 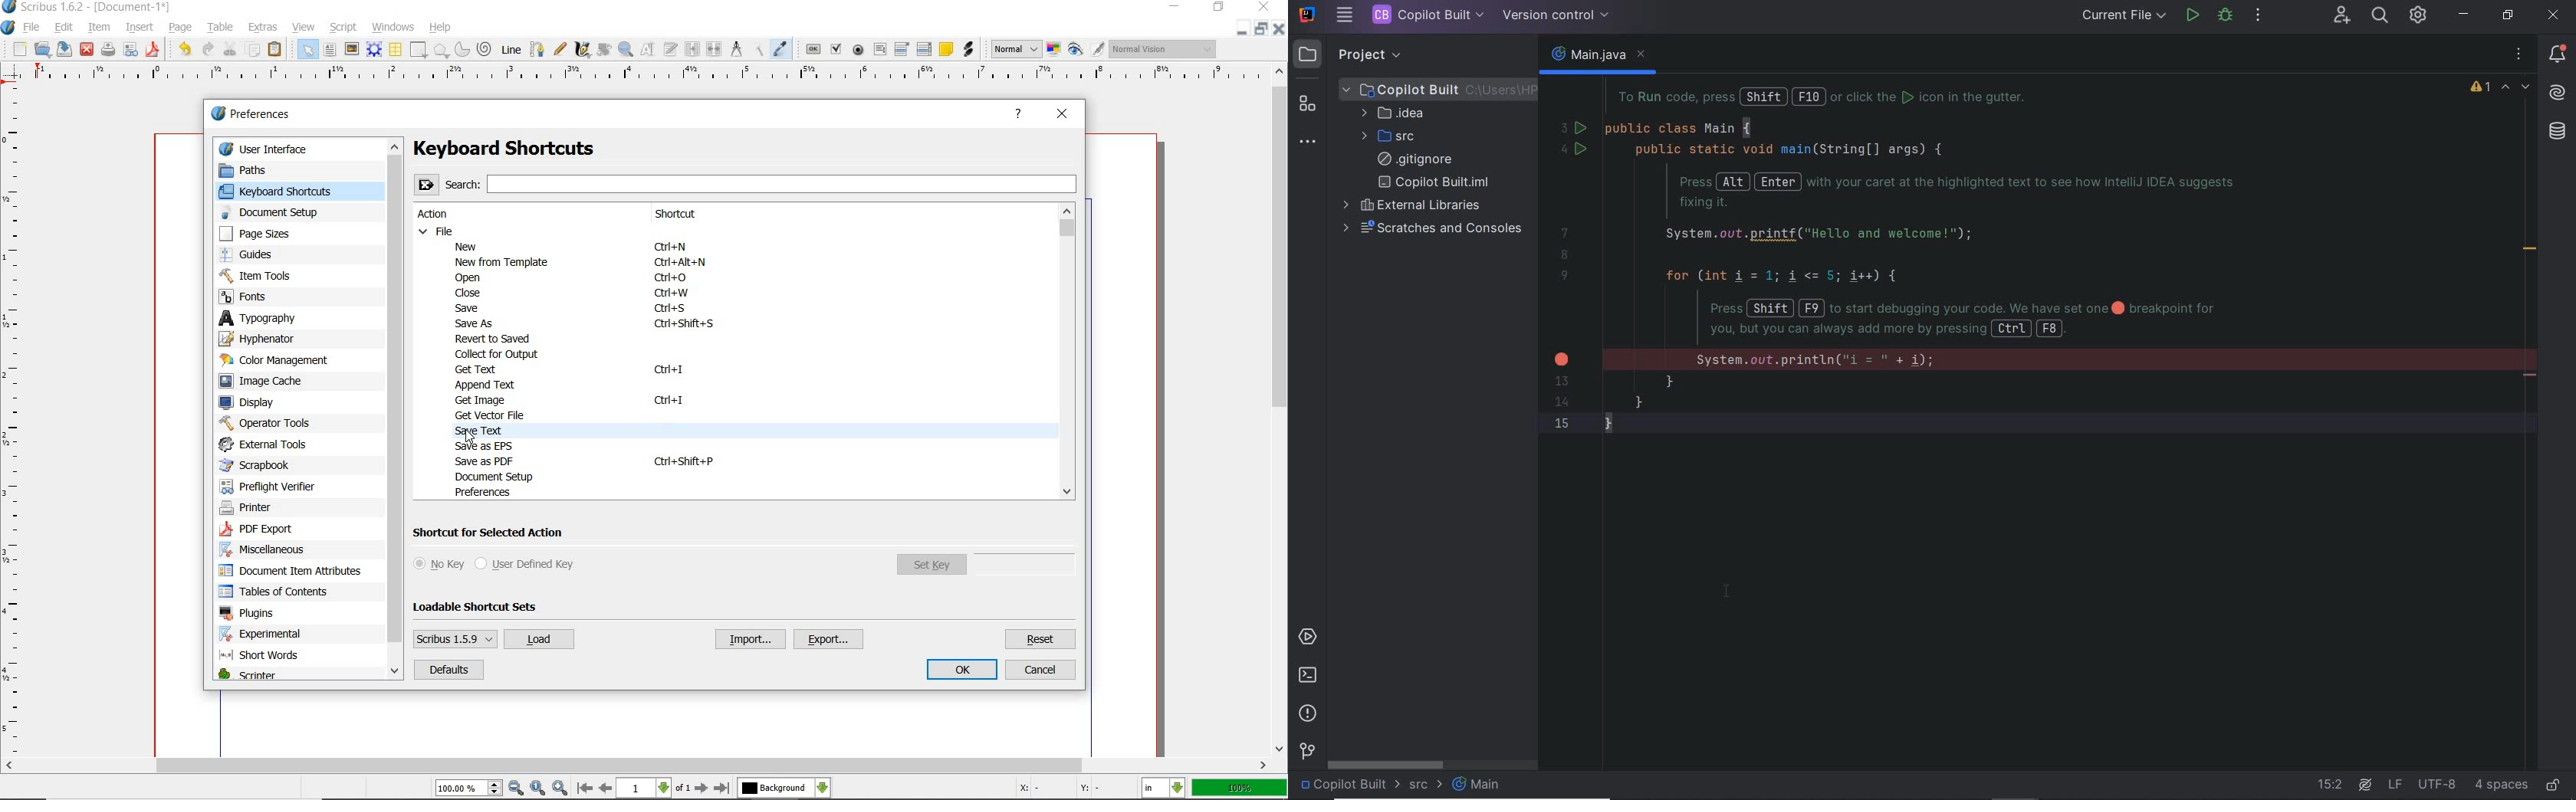 I want to click on undo, so click(x=185, y=49).